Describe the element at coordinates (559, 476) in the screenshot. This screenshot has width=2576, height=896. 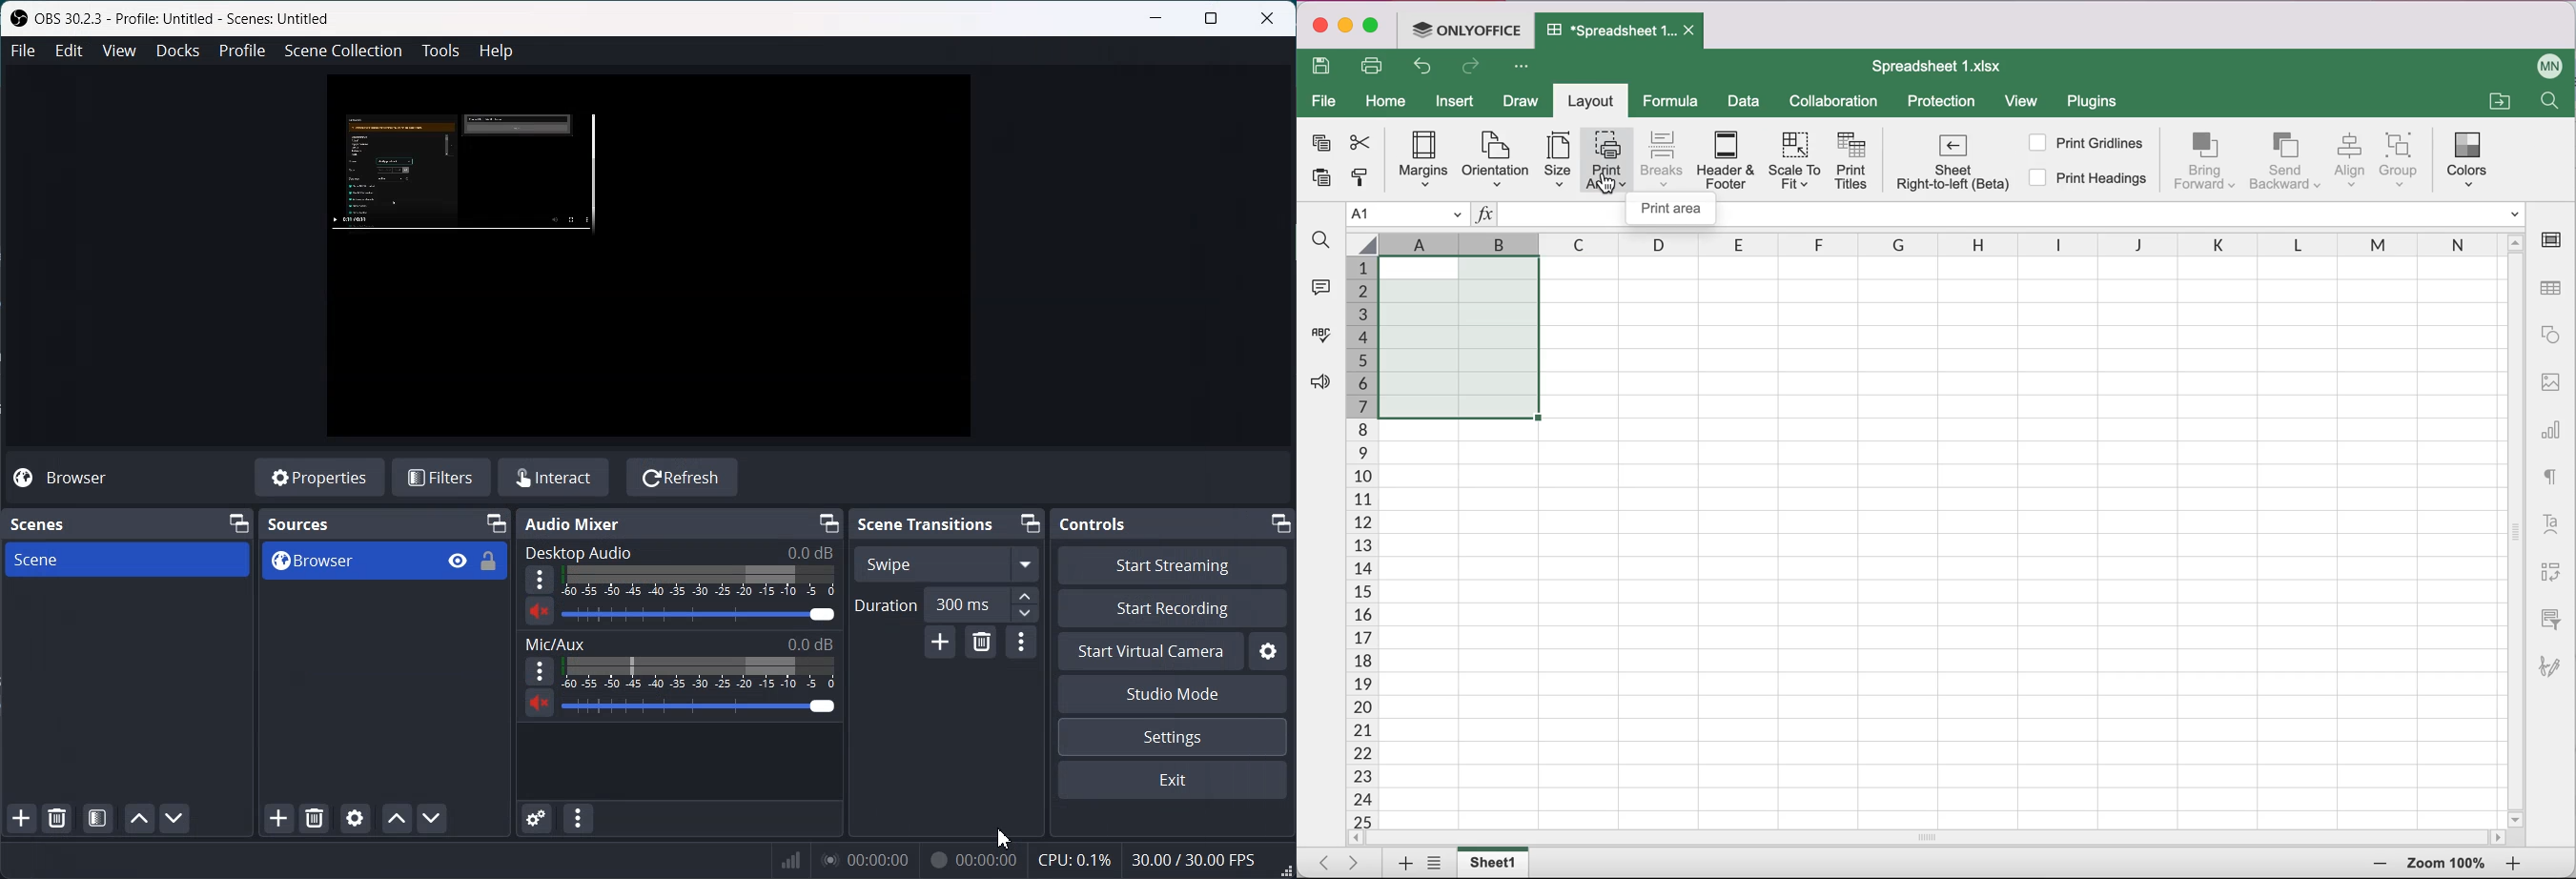
I see `Interact` at that location.